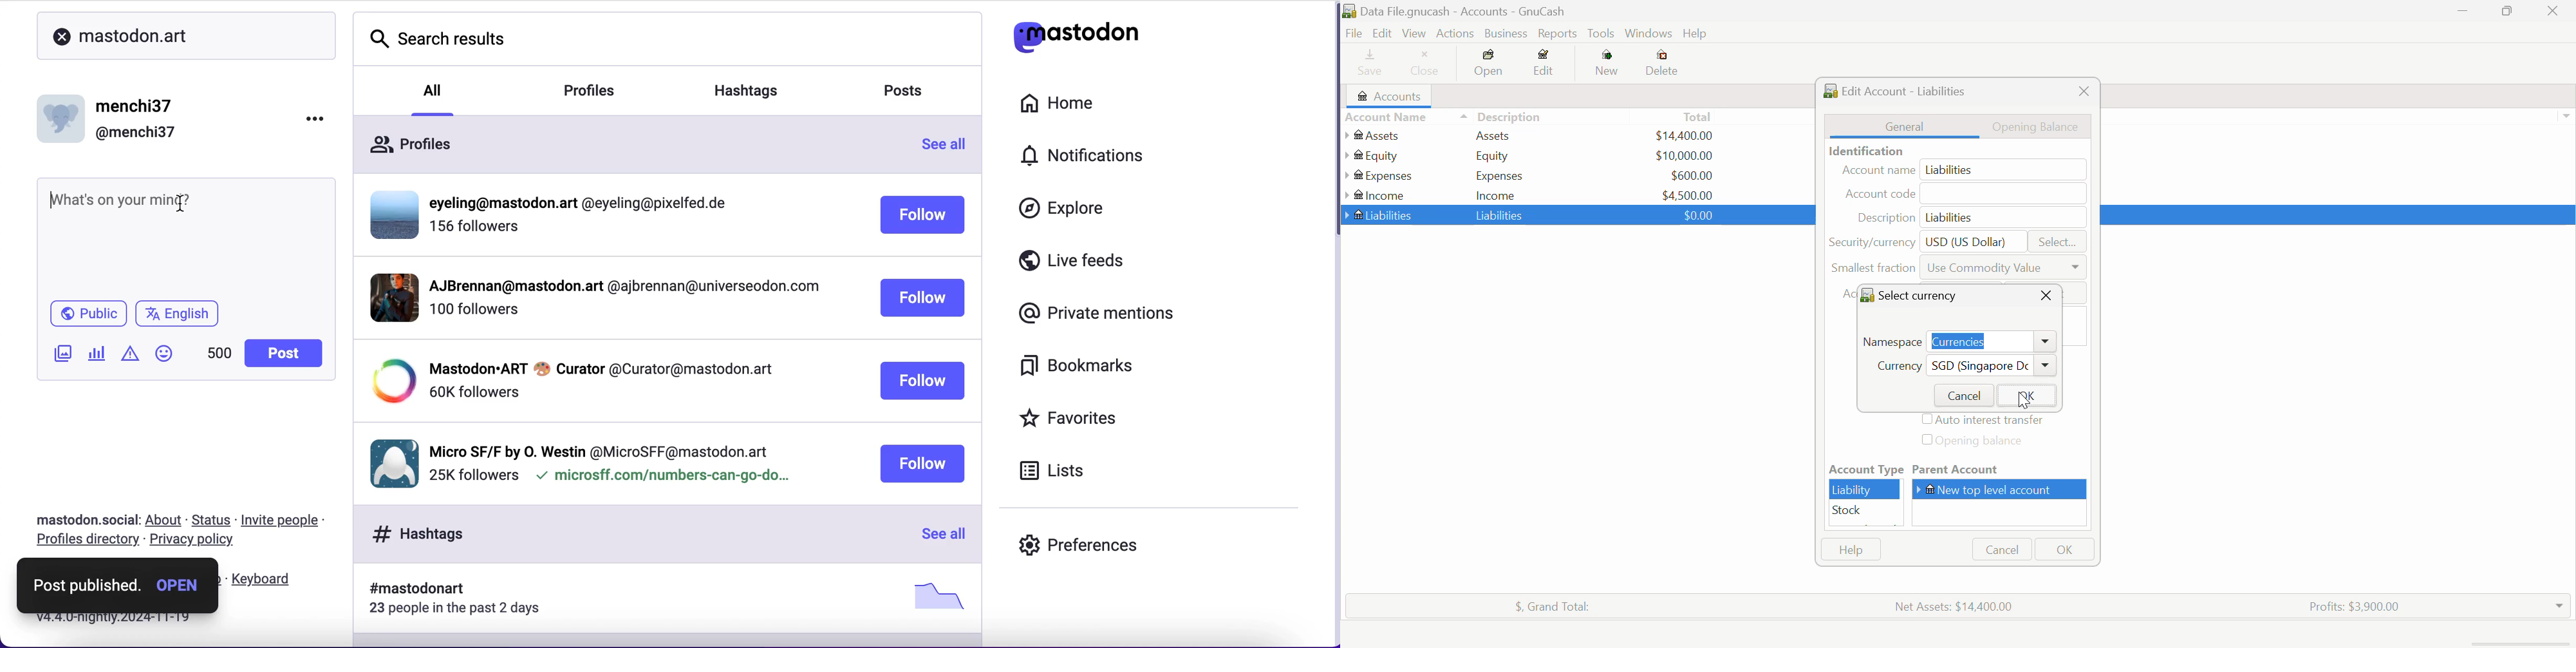  What do you see at coordinates (2001, 549) in the screenshot?
I see `Cancel` at bounding box center [2001, 549].